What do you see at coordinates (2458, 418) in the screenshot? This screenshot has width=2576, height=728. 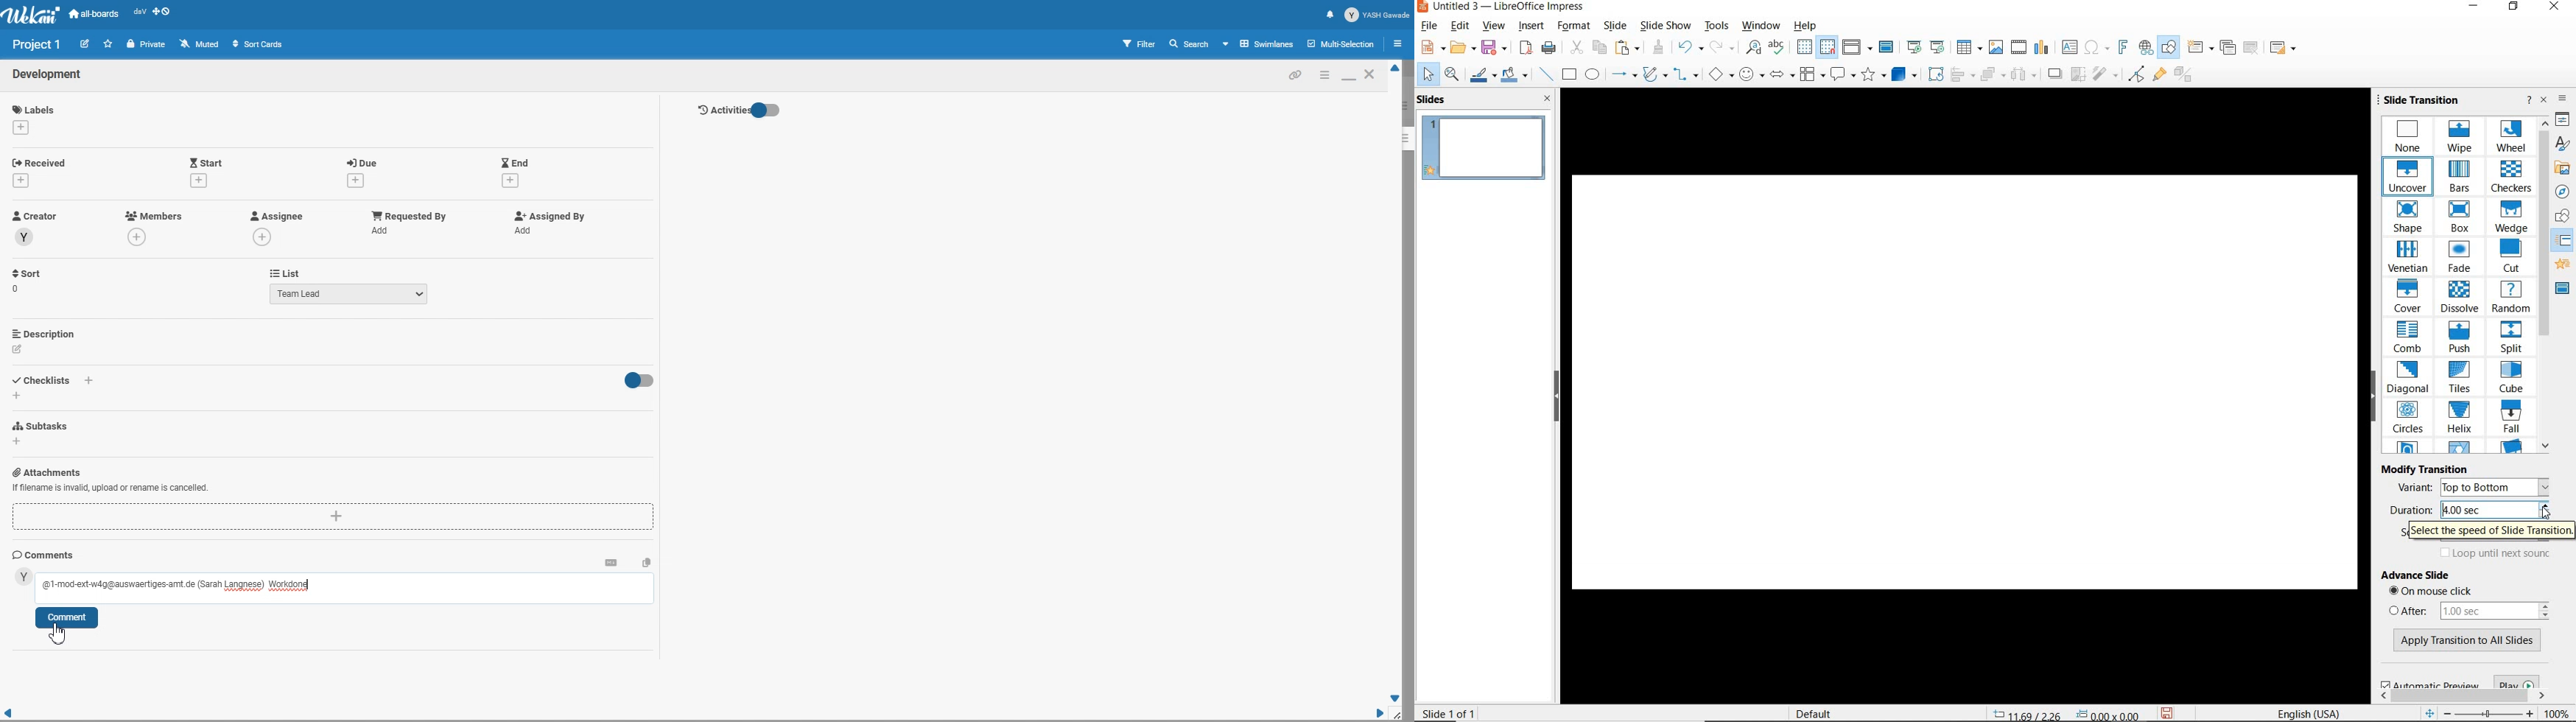 I see `HELIX` at bounding box center [2458, 418].